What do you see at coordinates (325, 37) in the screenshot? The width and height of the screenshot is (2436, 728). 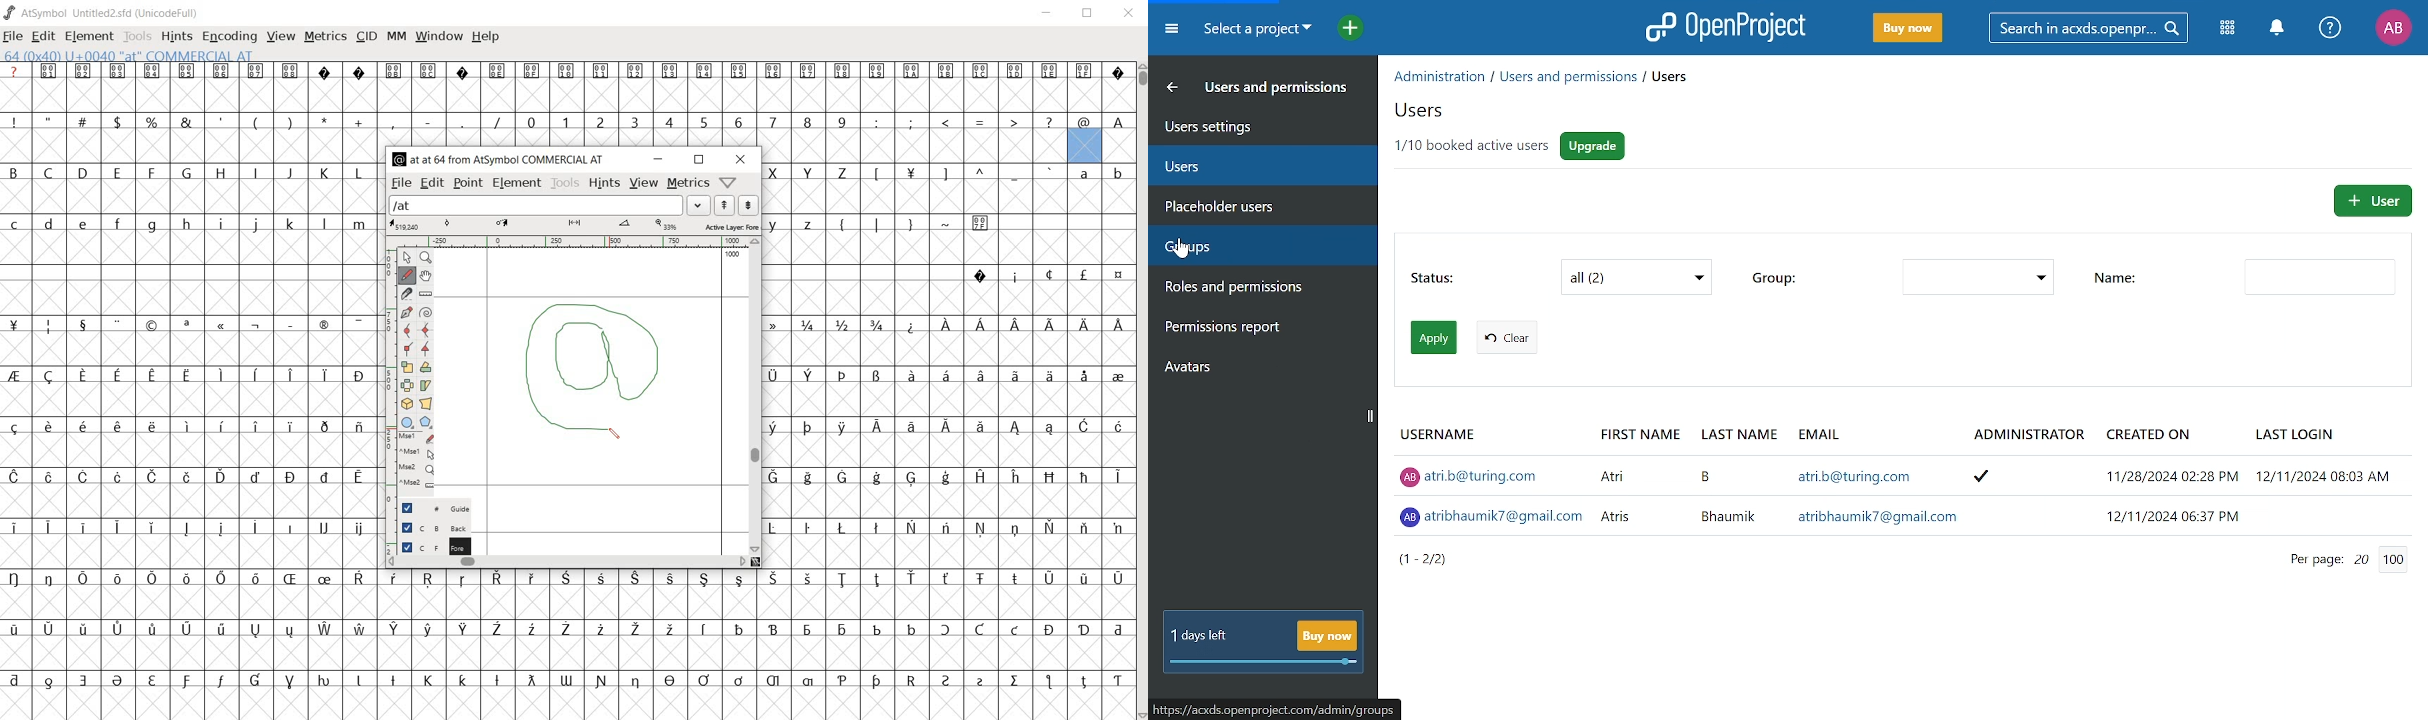 I see `METRICS` at bounding box center [325, 37].